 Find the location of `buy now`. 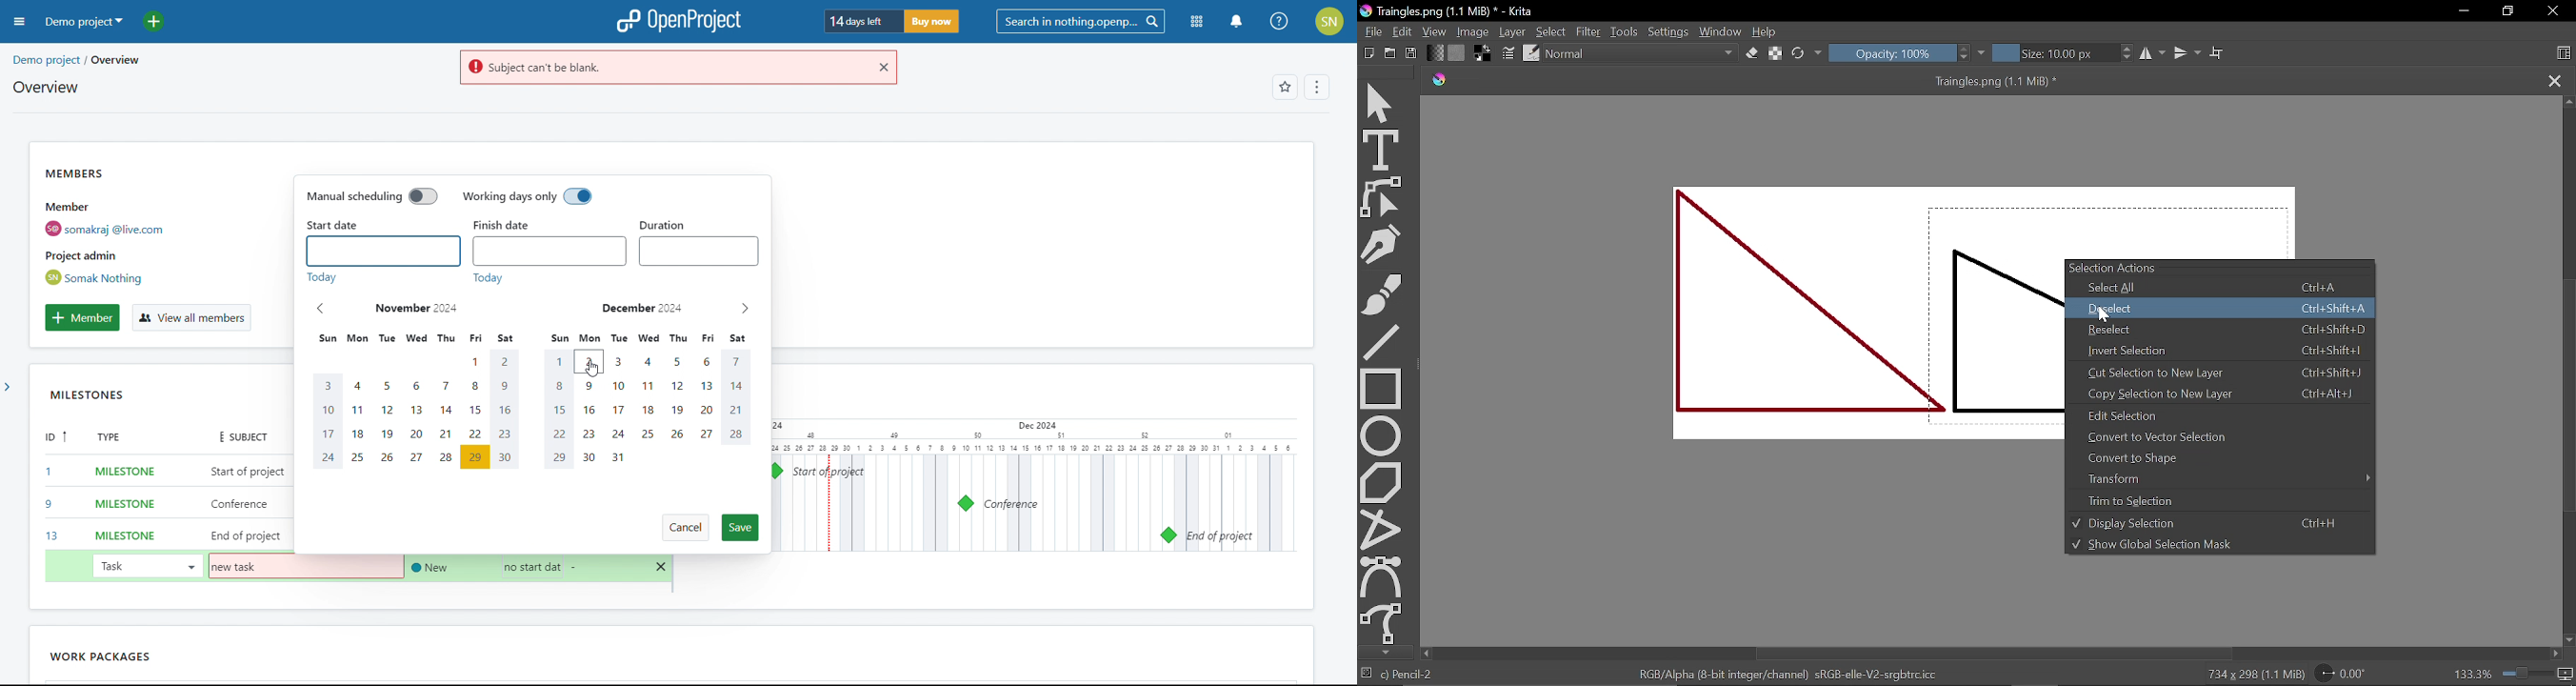

buy now is located at coordinates (930, 21).